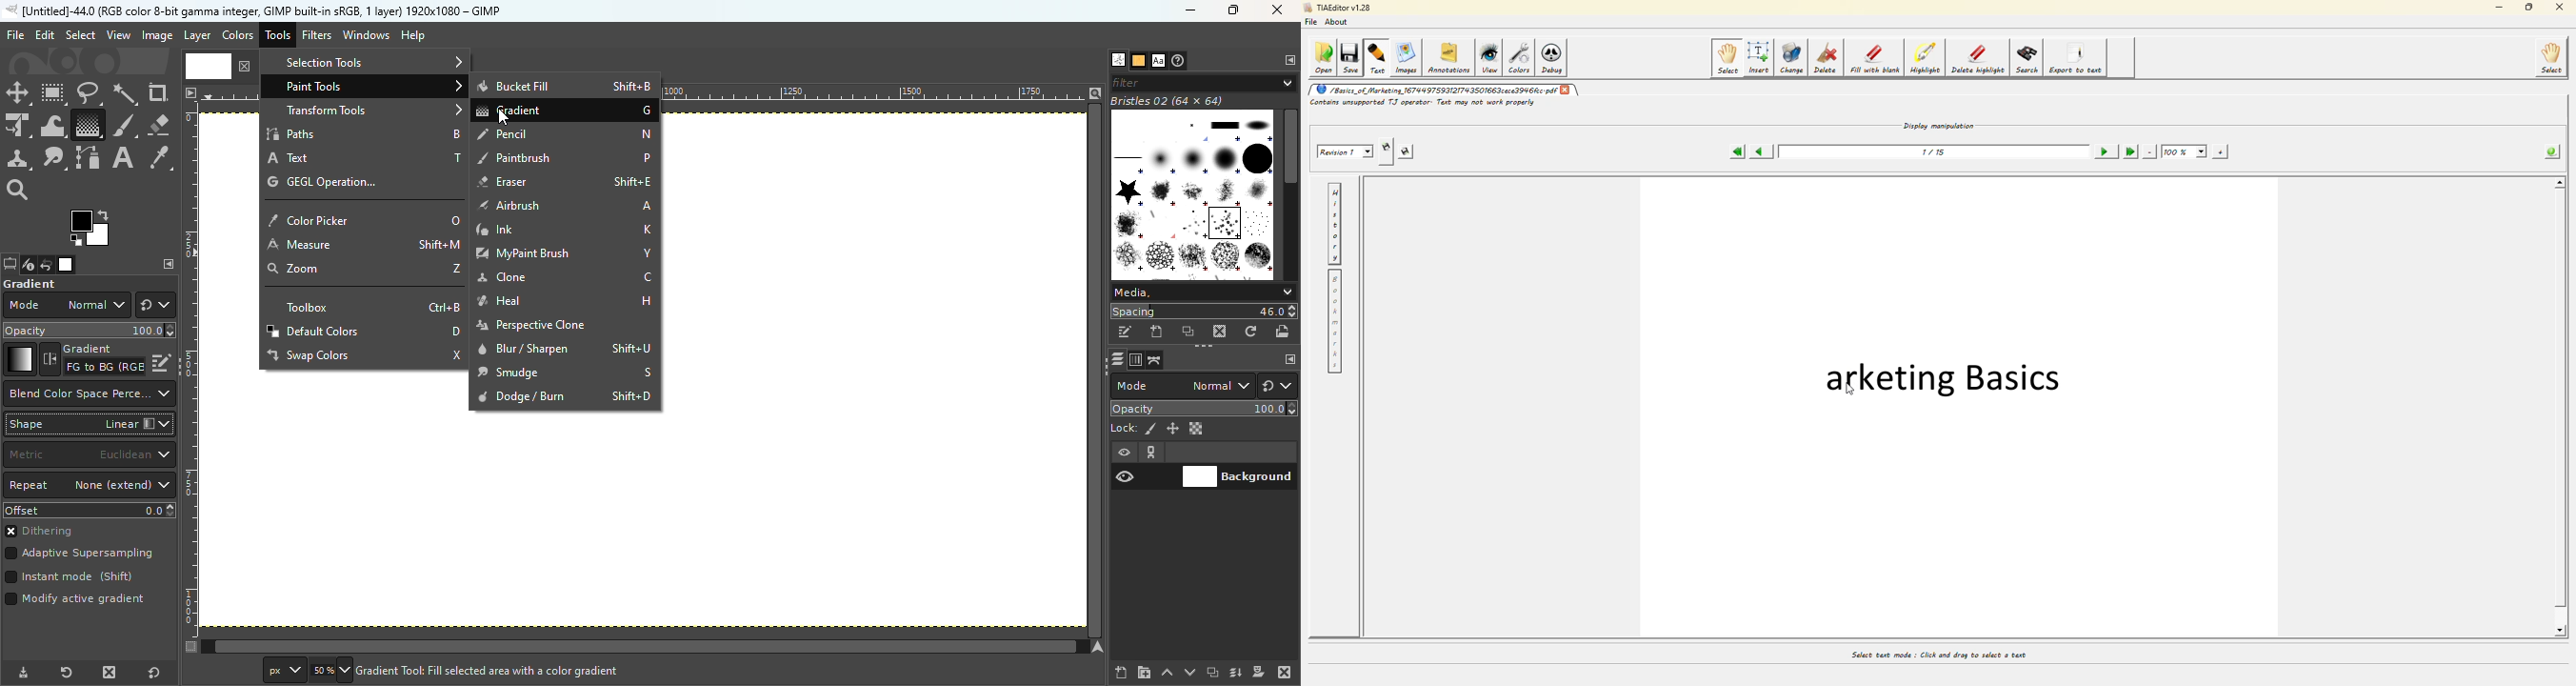 This screenshot has width=2576, height=700. I want to click on Perspective clone, so click(554, 324).